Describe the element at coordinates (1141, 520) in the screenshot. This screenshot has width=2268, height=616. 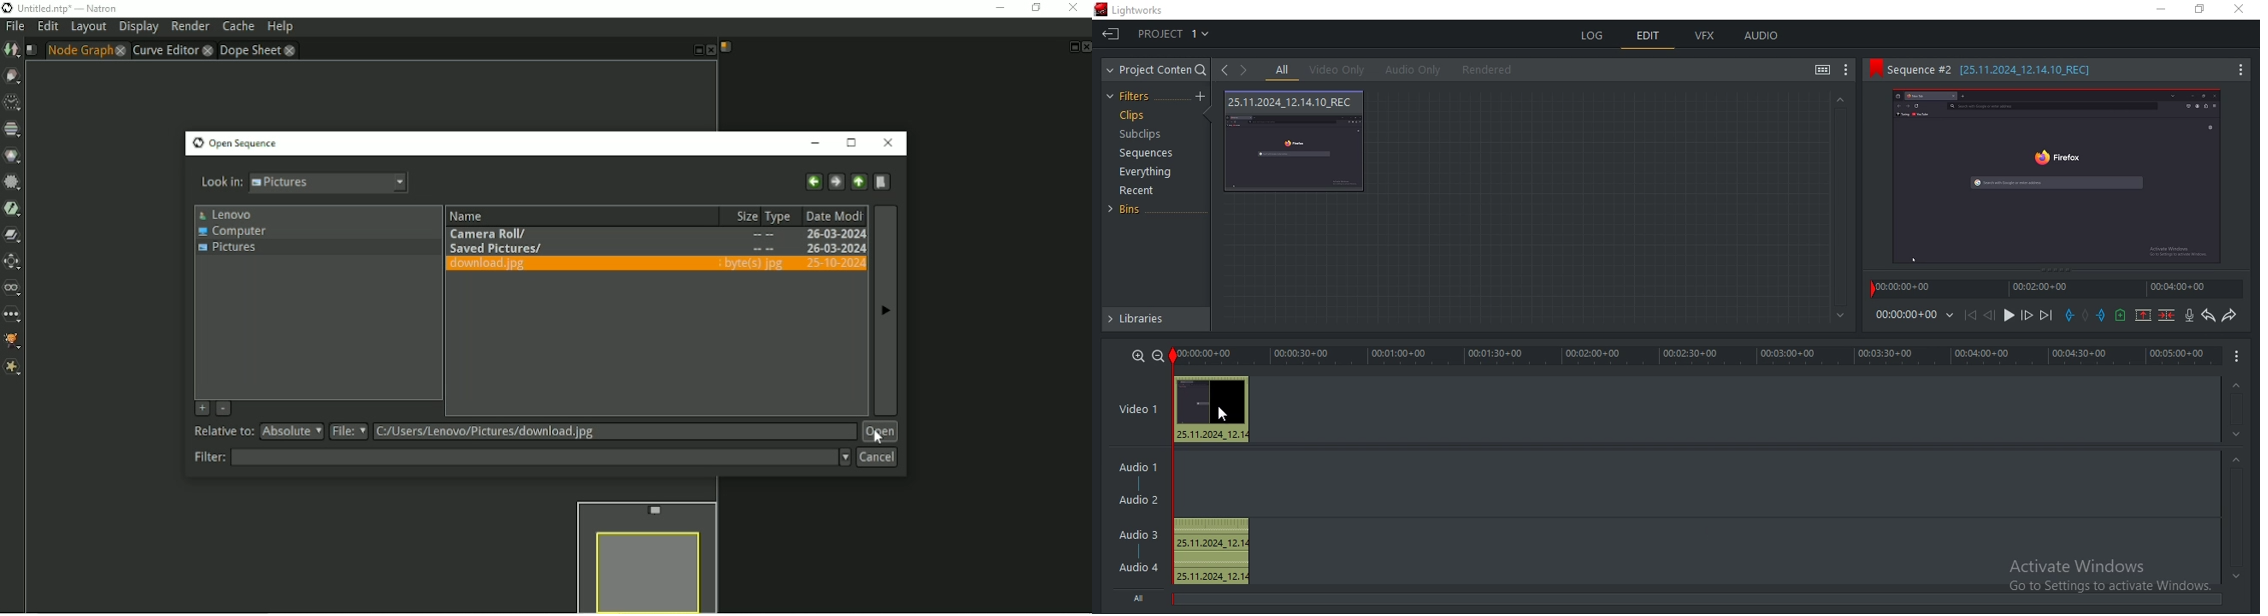
I see `audio` at that location.